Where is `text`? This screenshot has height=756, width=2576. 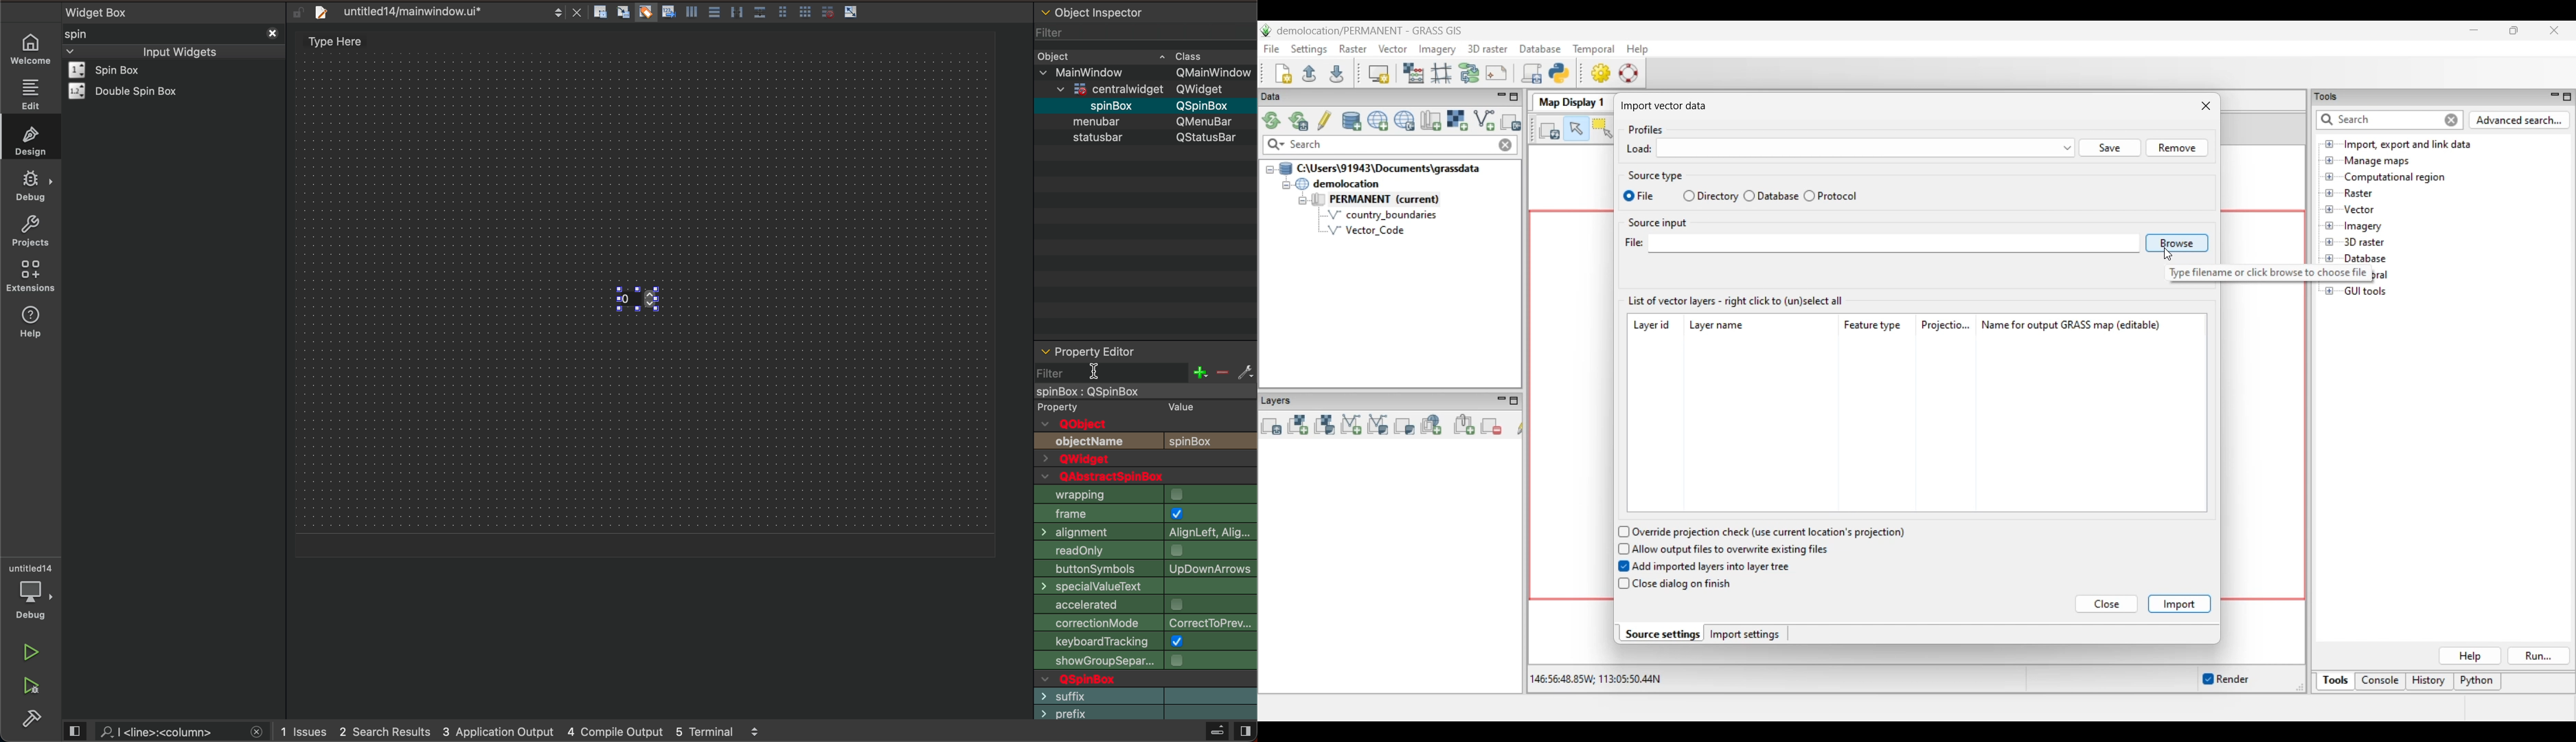 text is located at coordinates (1109, 677).